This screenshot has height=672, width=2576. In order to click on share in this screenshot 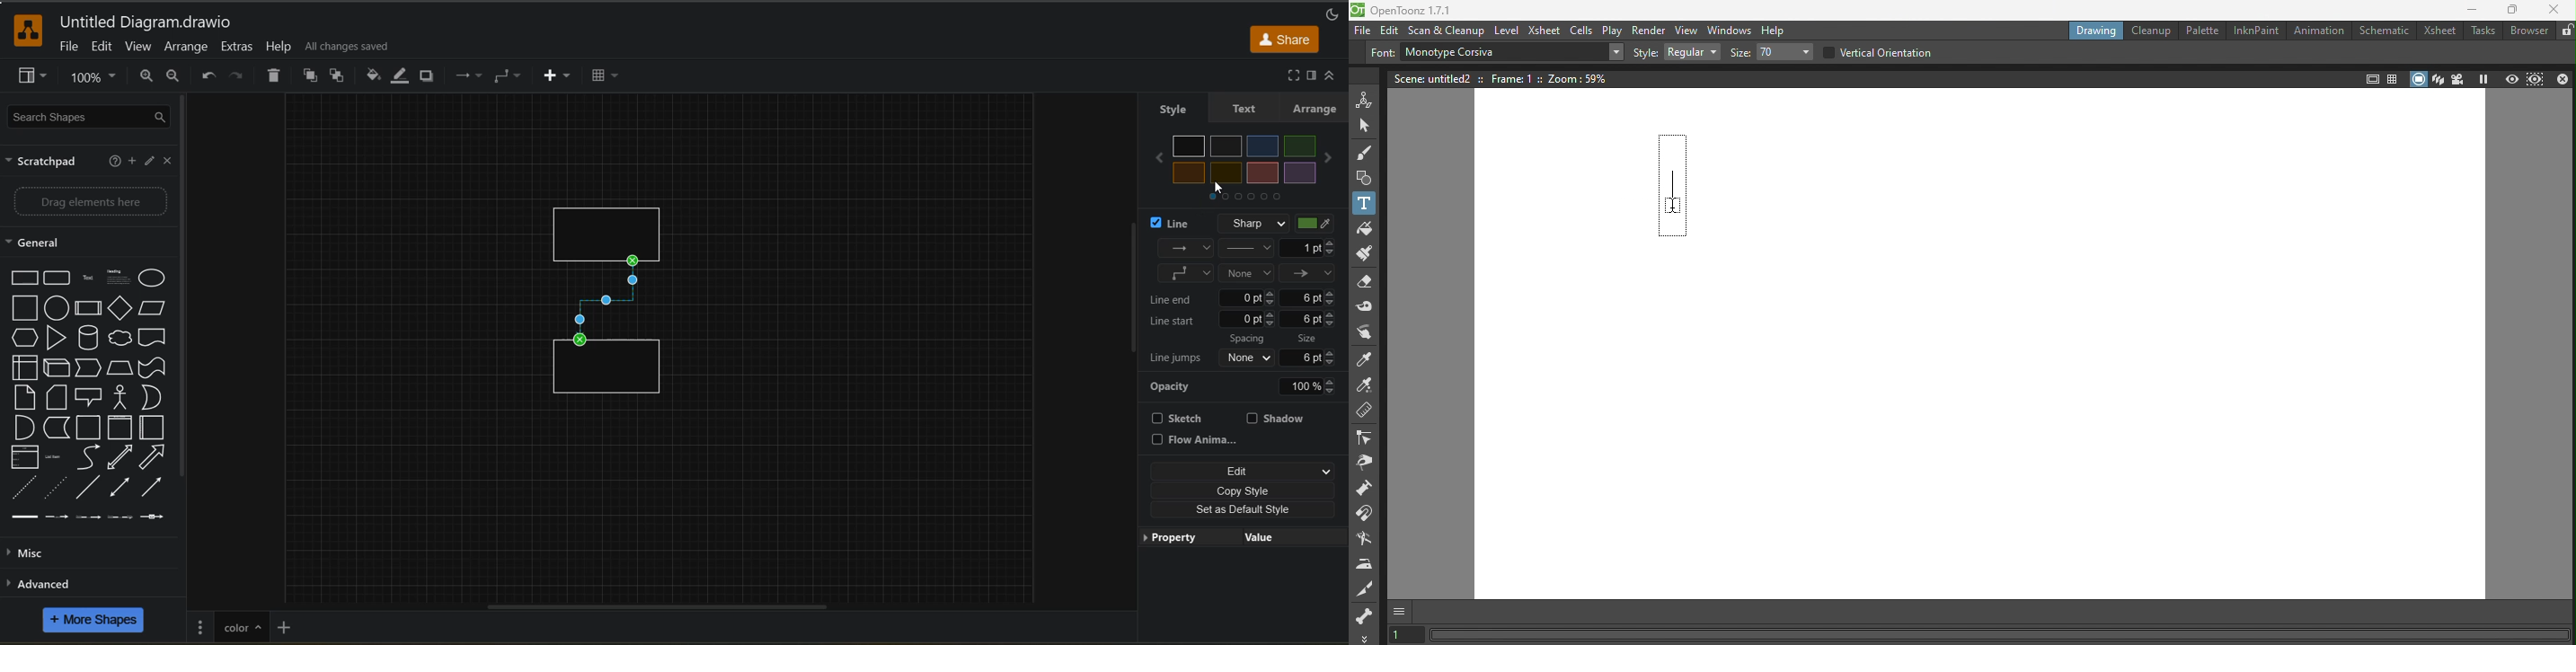, I will do `click(1285, 39)`.